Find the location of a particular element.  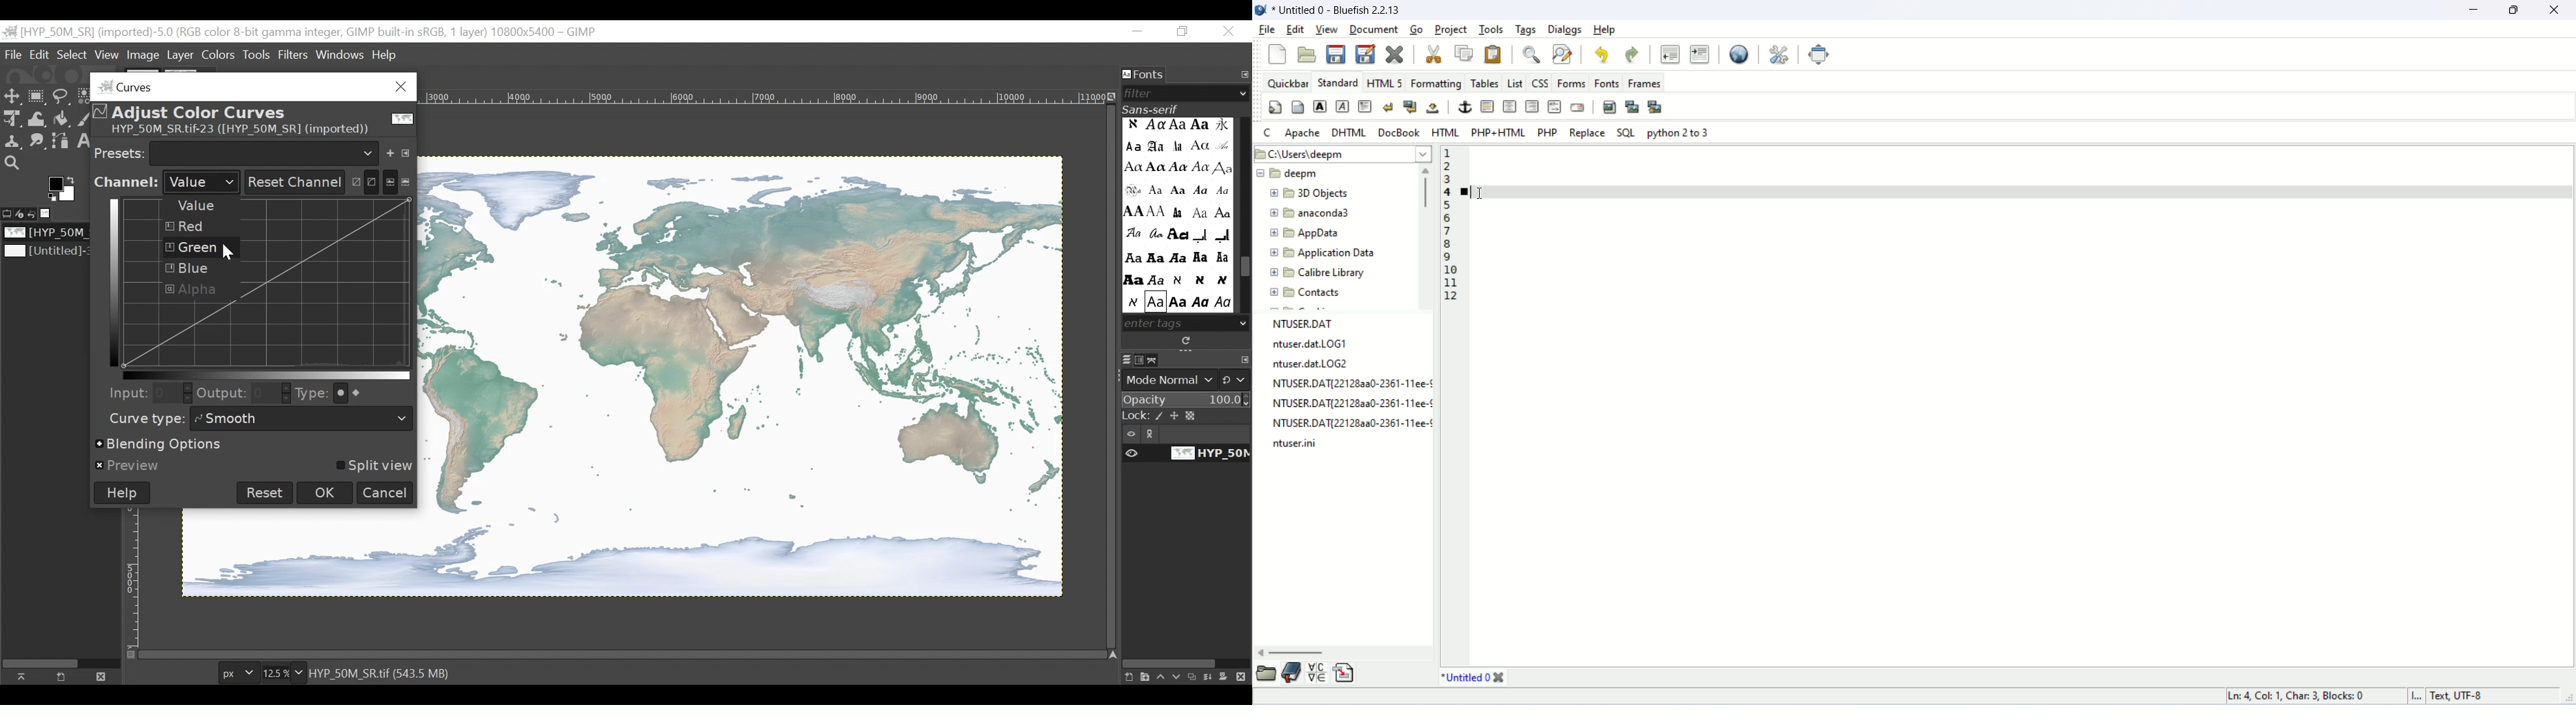

Split view is located at coordinates (373, 466).